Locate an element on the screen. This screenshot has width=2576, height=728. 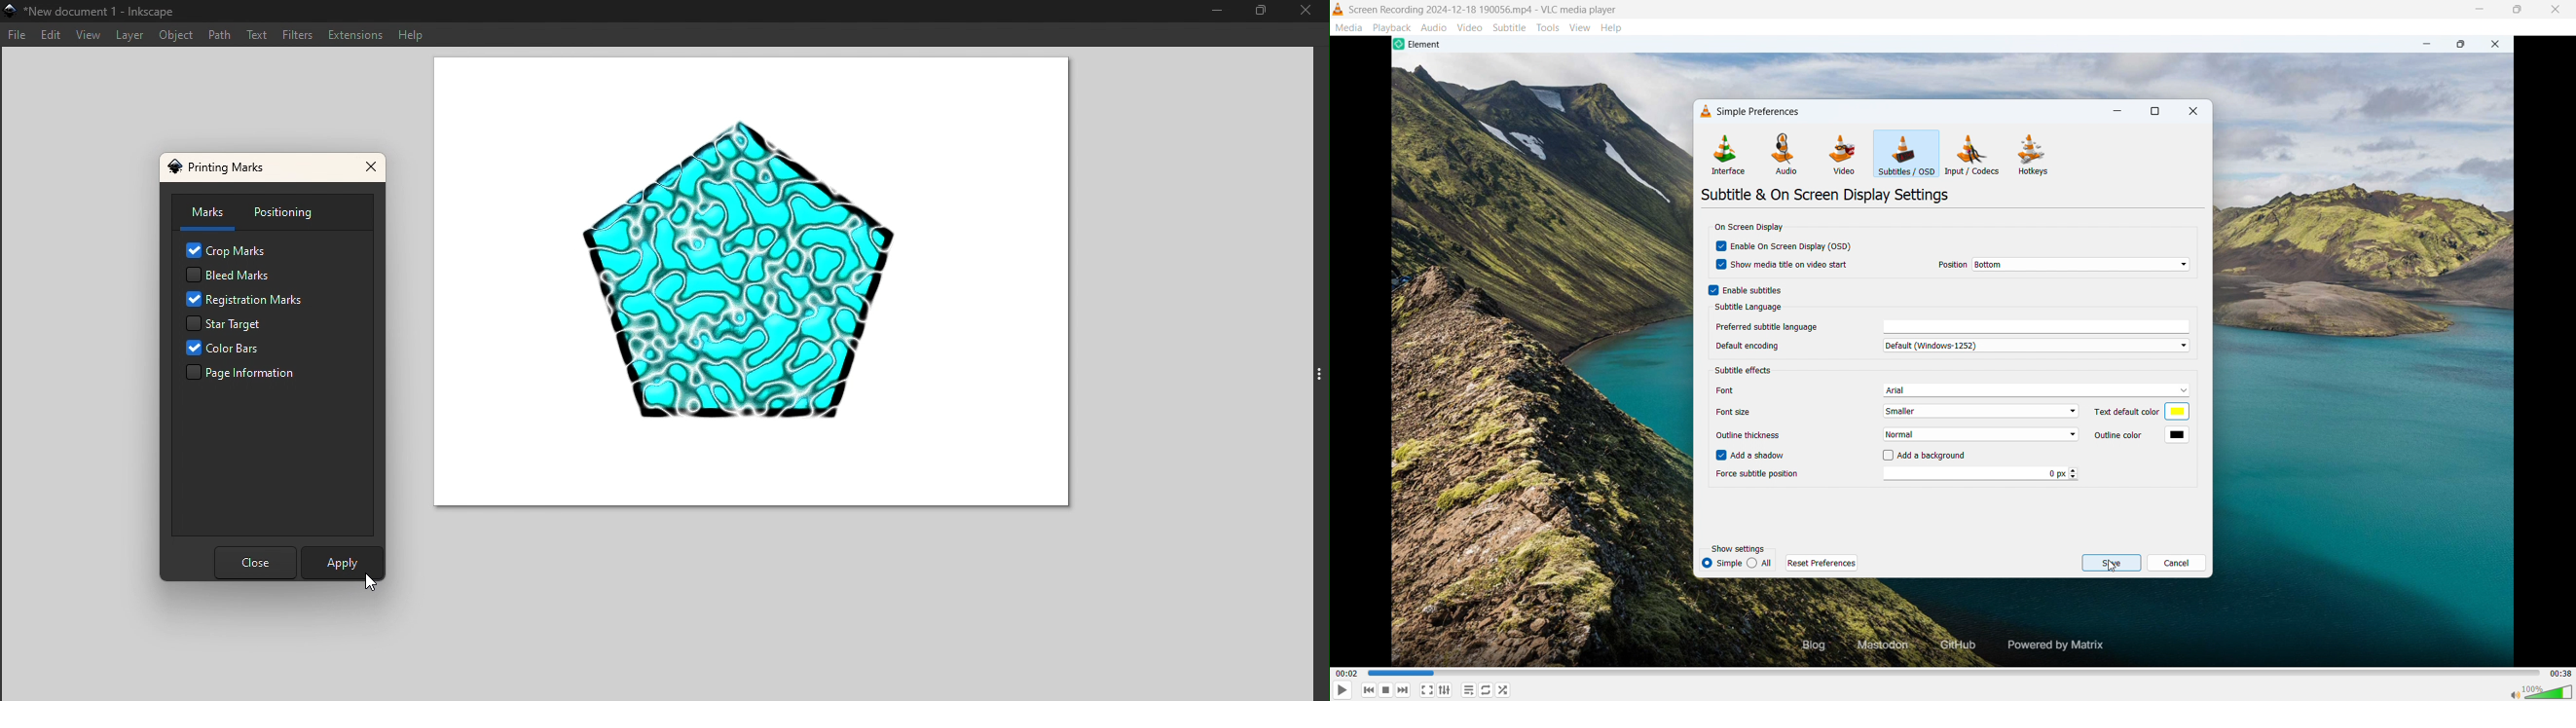
Time elapsed  is located at coordinates (1347, 673).